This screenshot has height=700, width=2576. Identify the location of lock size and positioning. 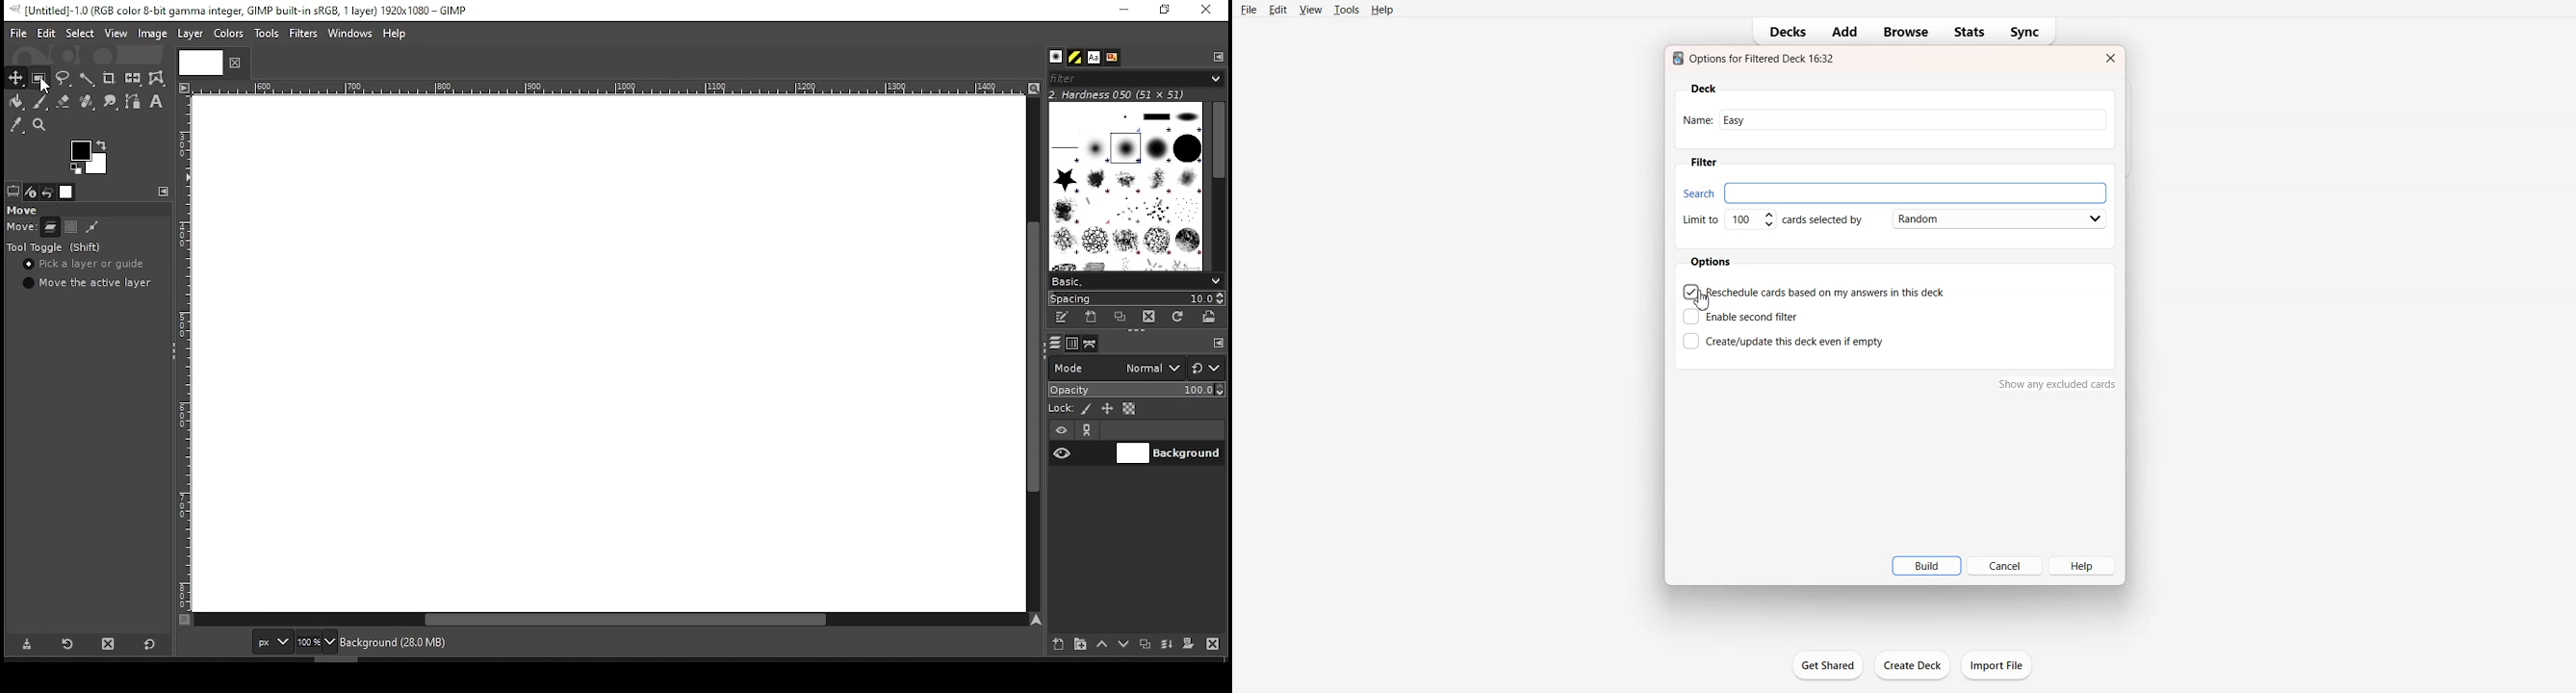
(1109, 409).